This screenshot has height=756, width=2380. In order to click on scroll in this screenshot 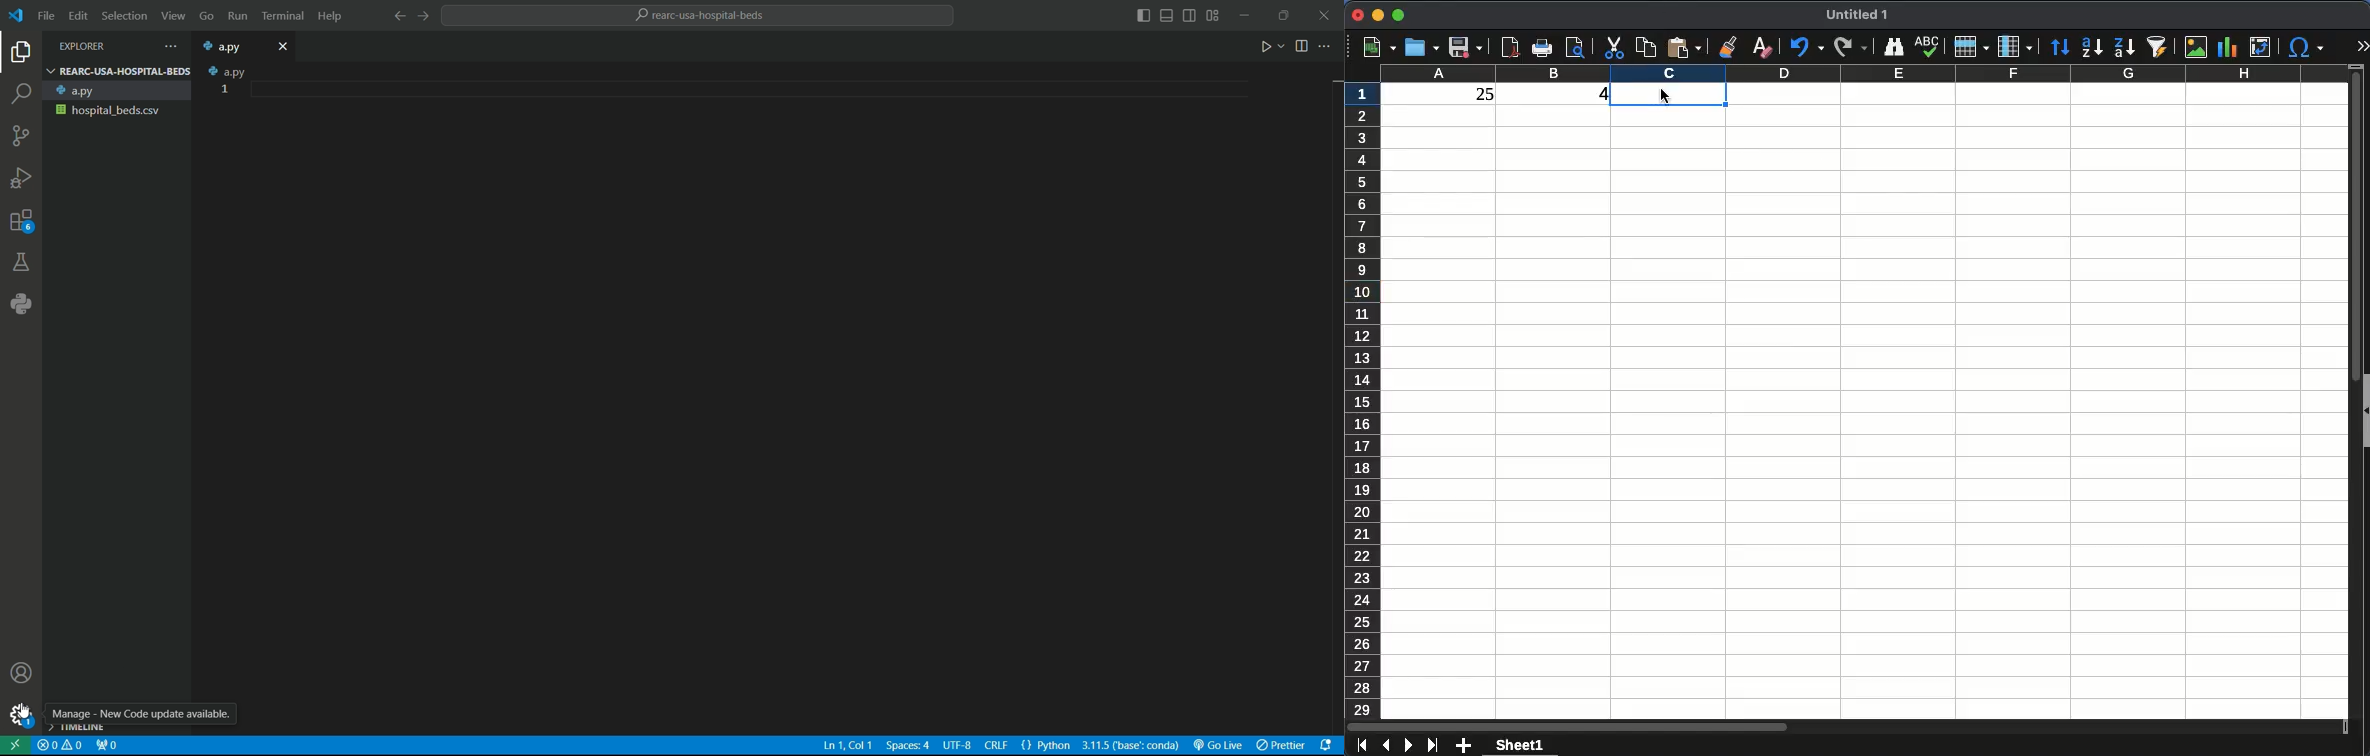, I will do `click(2348, 401)`.